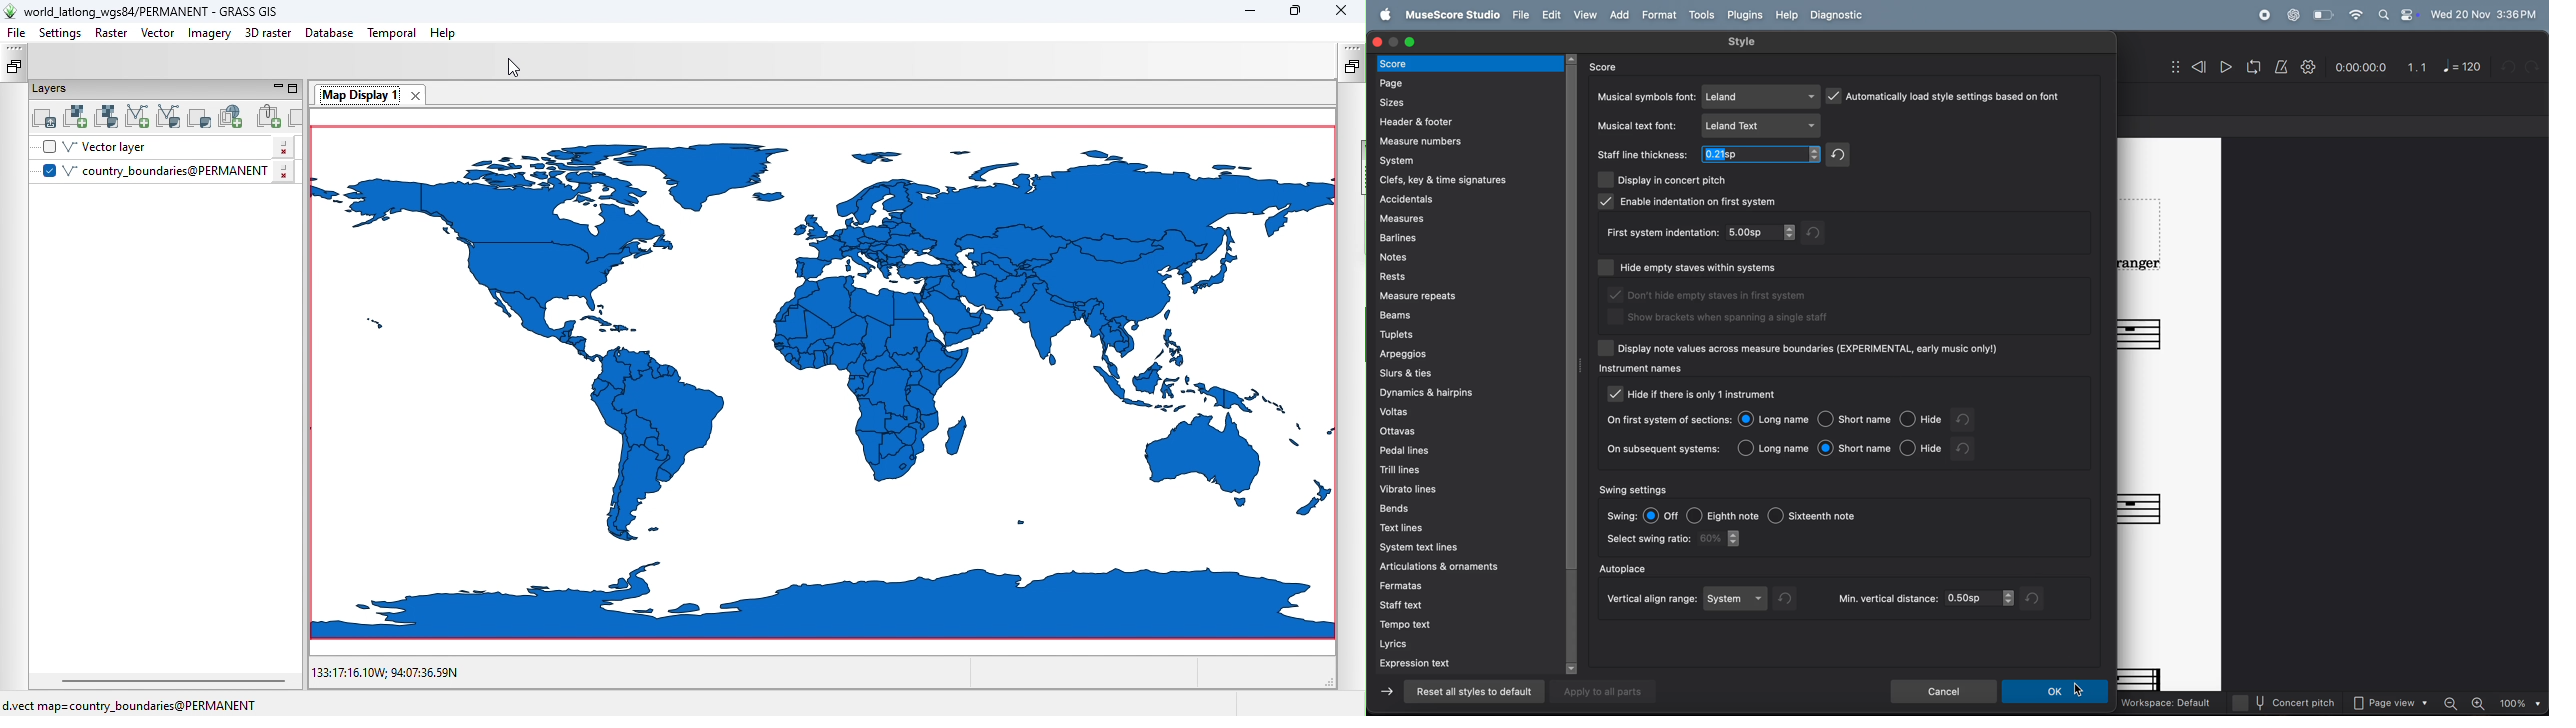 The width and height of the screenshot is (2576, 728). Describe the element at coordinates (1468, 82) in the screenshot. I see `page ` at that location.